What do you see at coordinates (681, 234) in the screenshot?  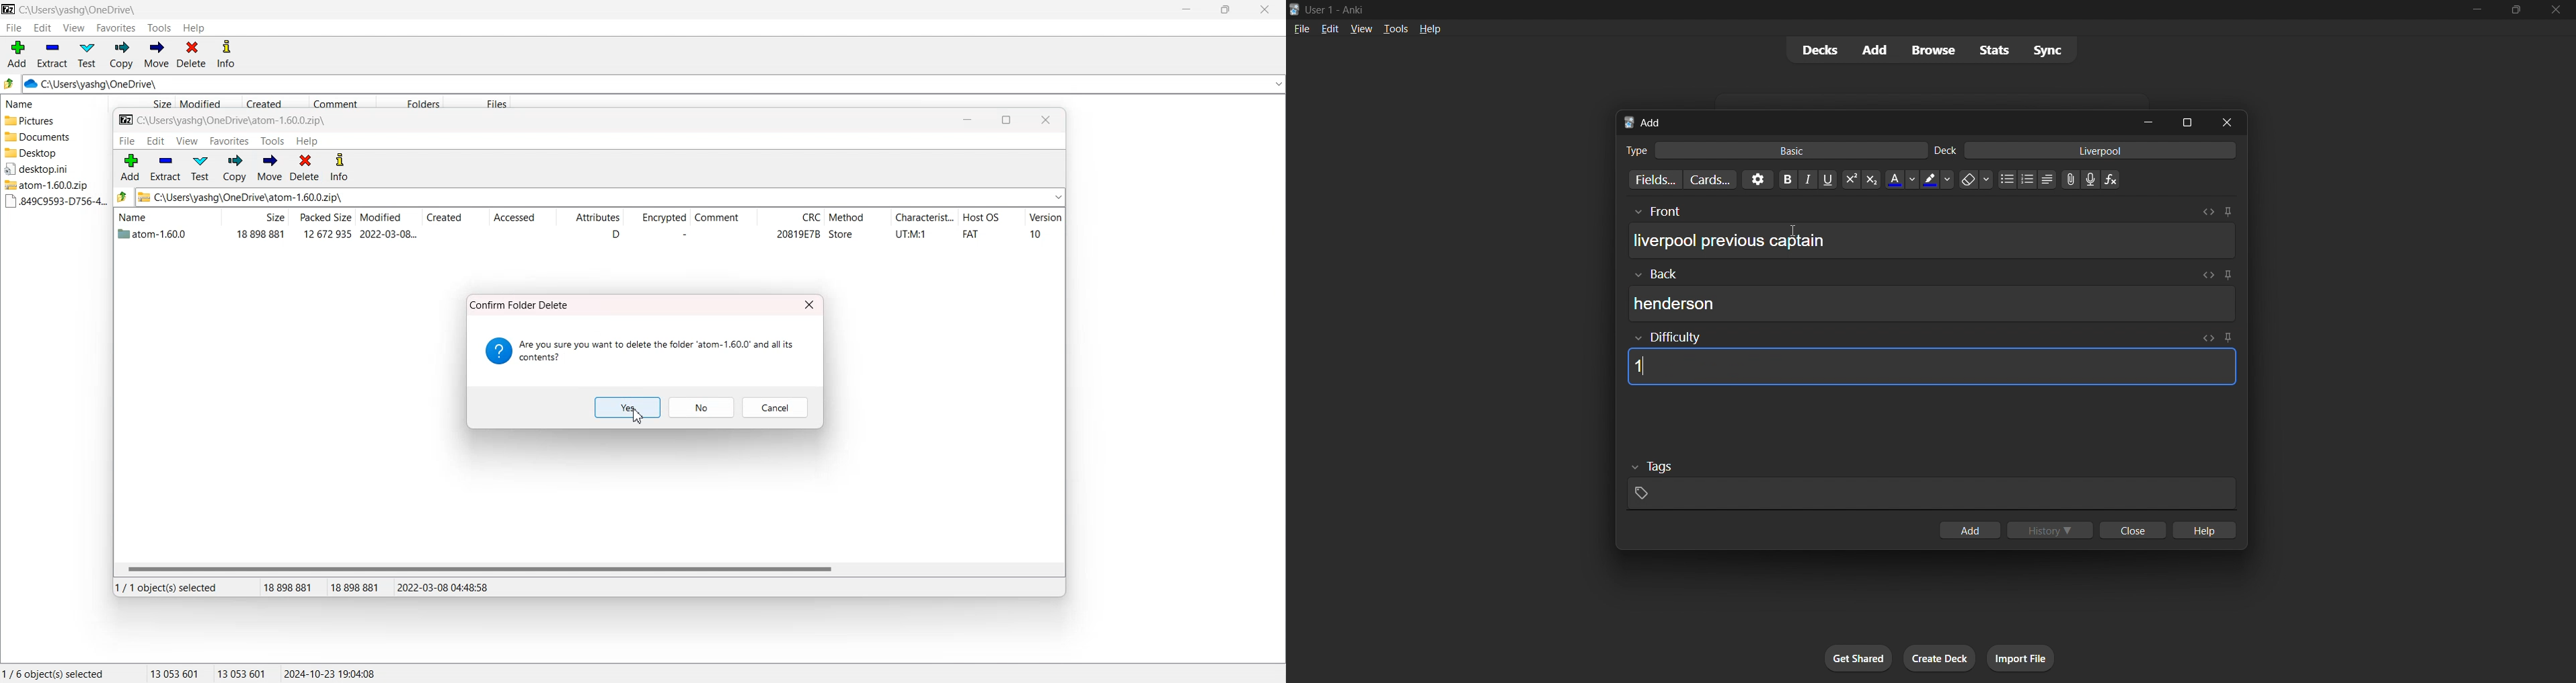 I see `-` at bounding box center [681, 234].